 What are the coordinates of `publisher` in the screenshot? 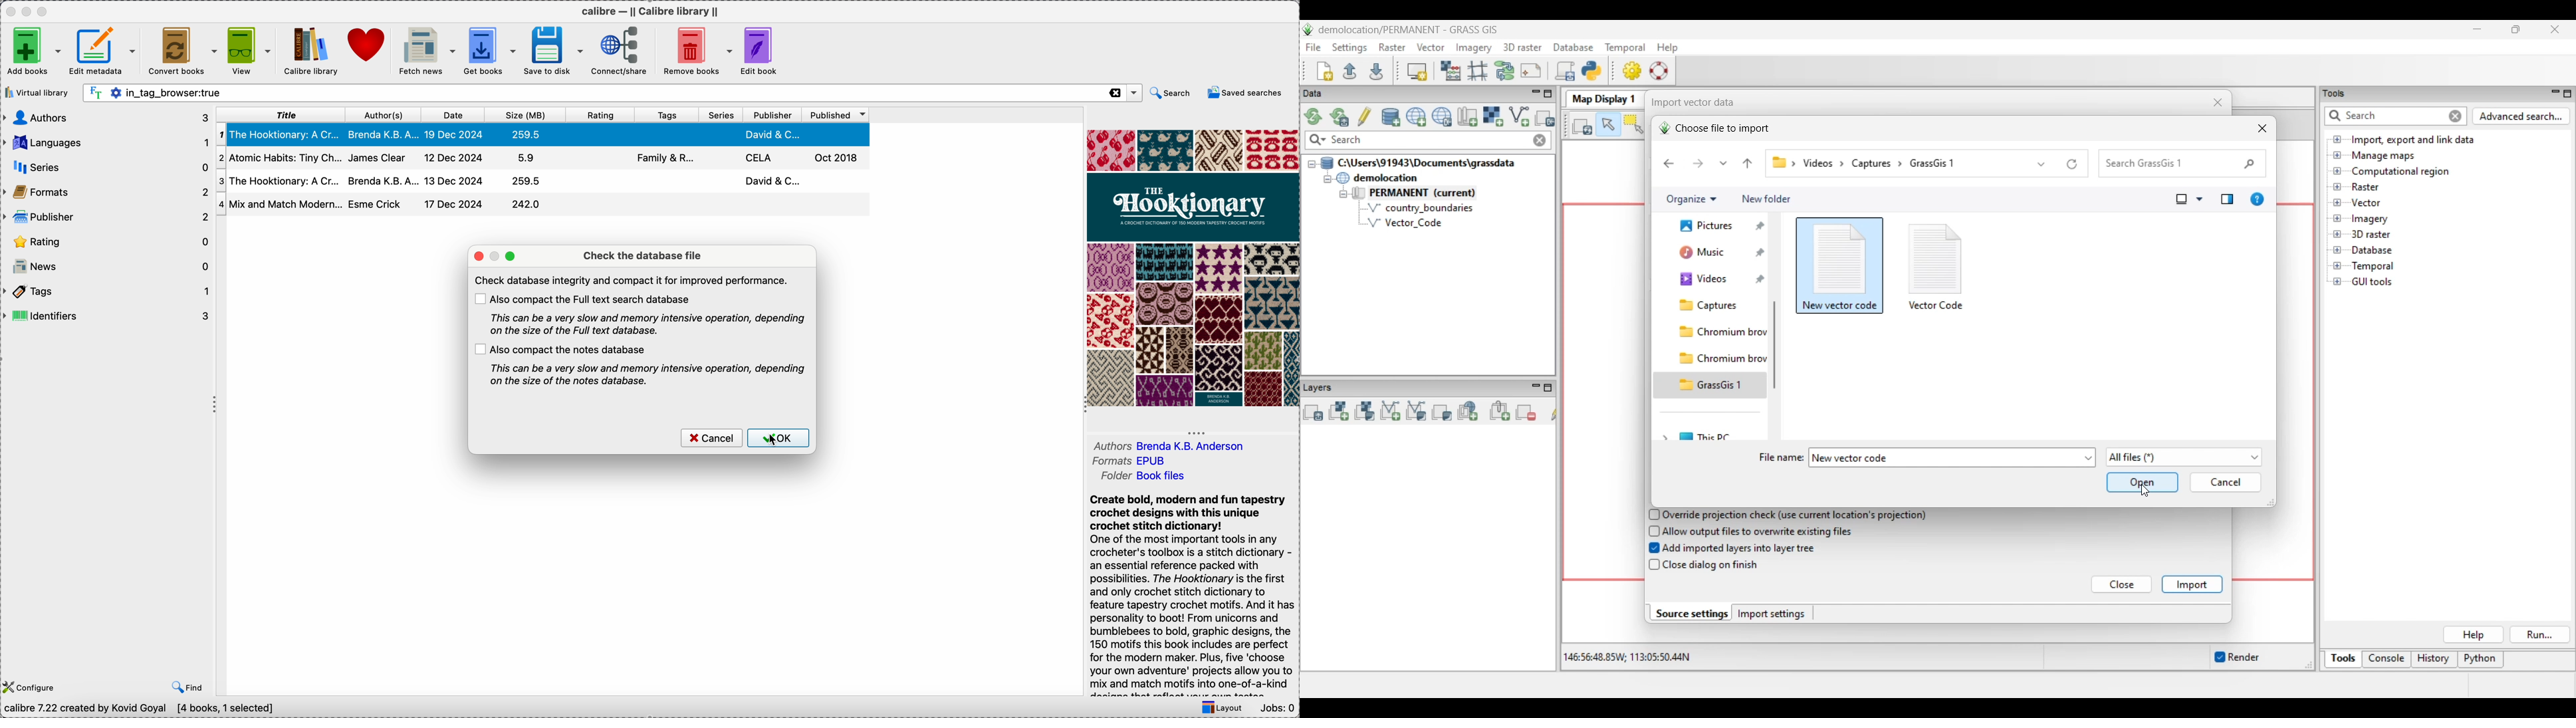 It's located at (106, 215).